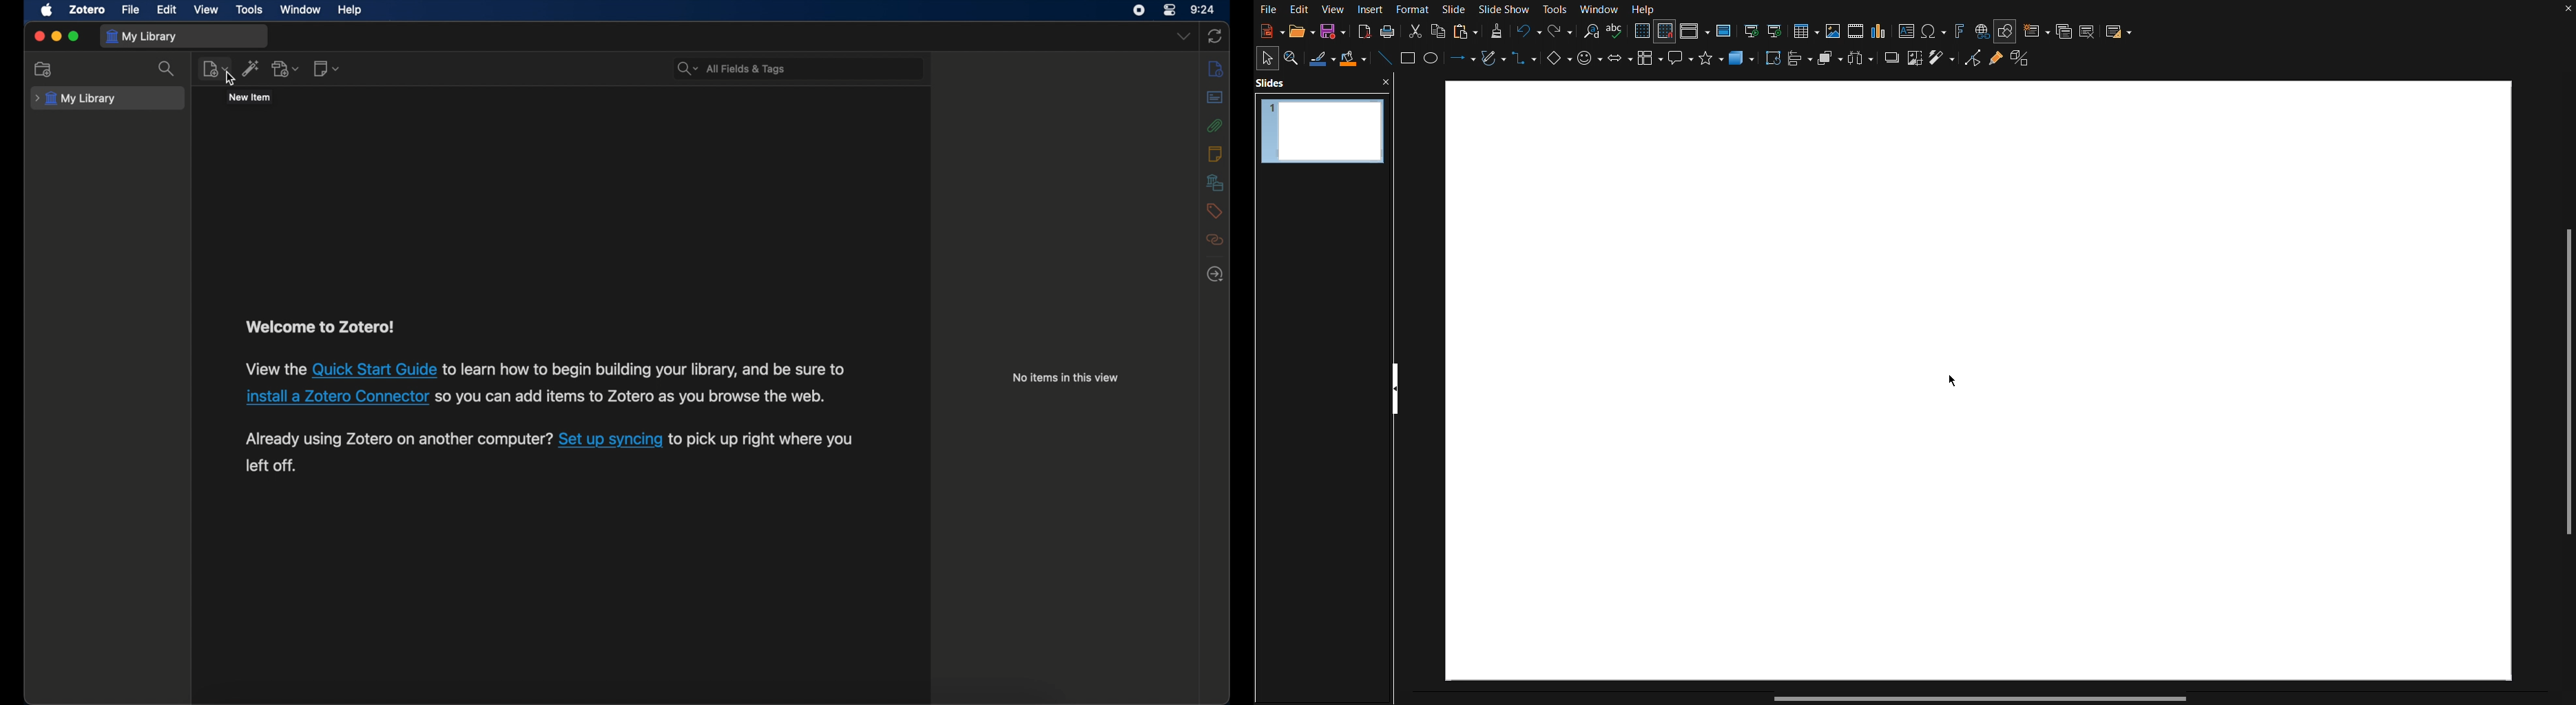  Describe the element at coordinates (251, 68) in the screenshot. I see `add items` at that location.